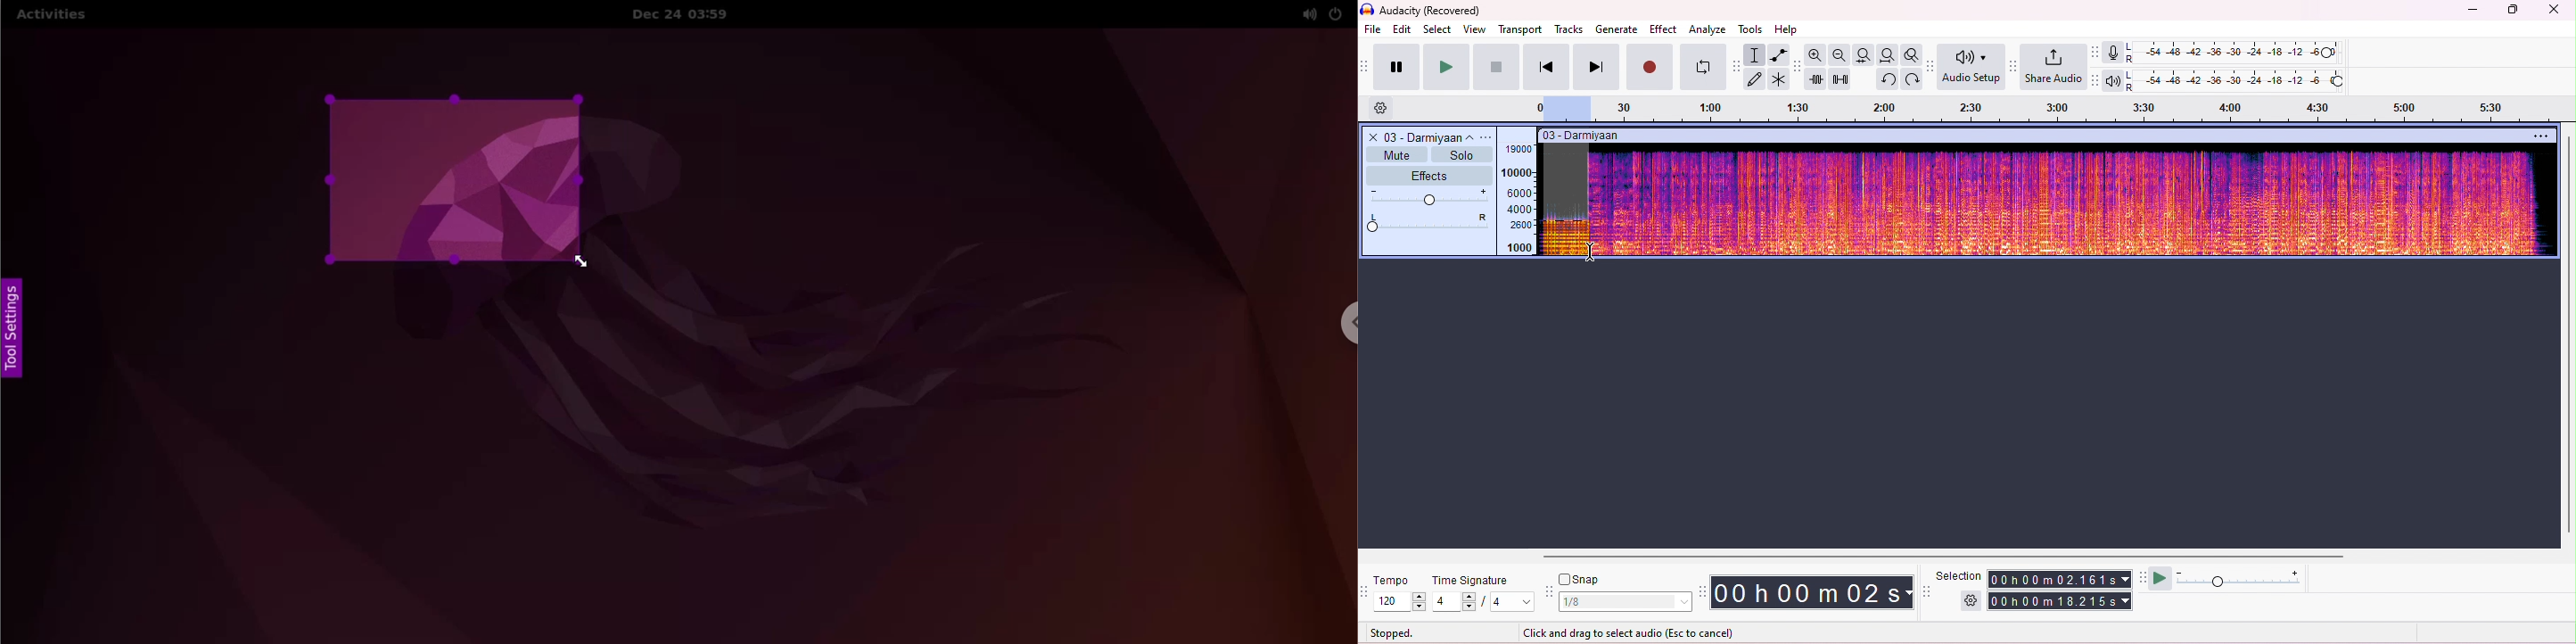  What do you see at coordinates (1475, 30) in the screenshot?
I see `view` at bounding box center [1475, 30].